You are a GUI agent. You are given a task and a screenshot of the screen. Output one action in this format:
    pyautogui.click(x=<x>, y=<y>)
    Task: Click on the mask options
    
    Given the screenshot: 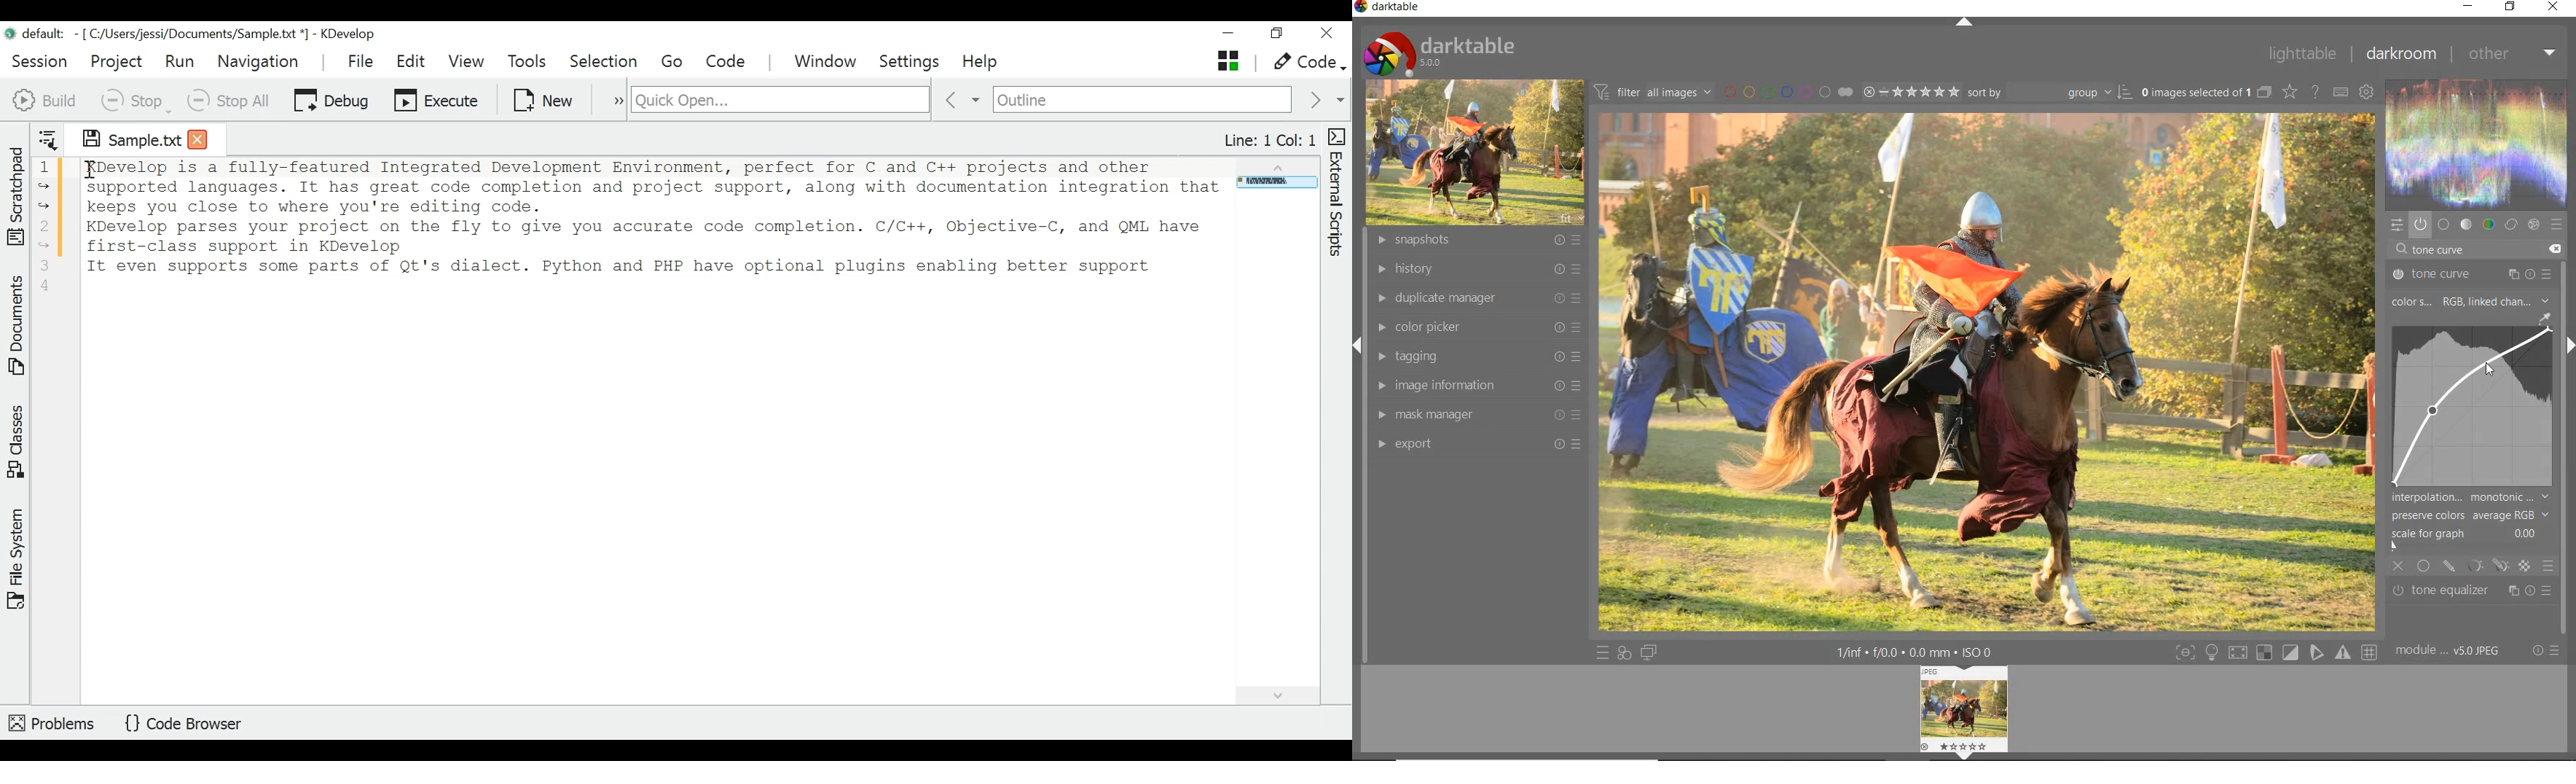 What is the action you would take?
    pyautogui.click(x=2486, y=566)
    